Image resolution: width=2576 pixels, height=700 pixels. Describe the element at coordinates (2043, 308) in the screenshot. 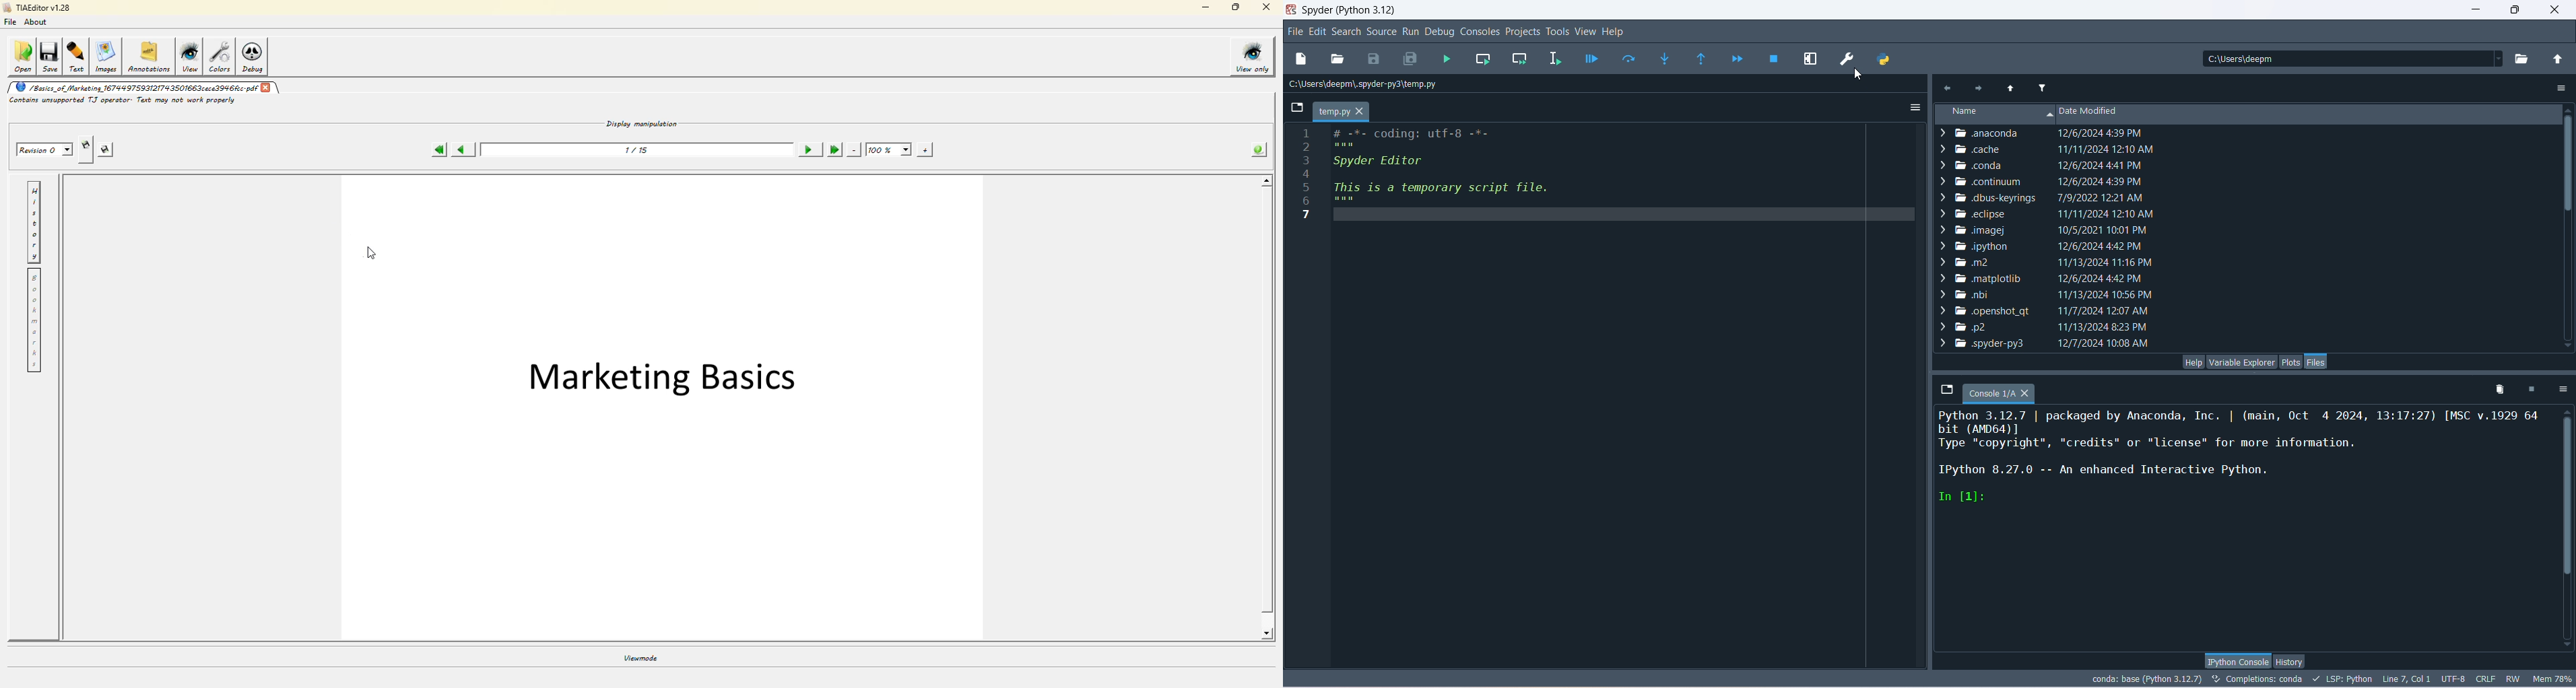

I see `folder details` at that location.